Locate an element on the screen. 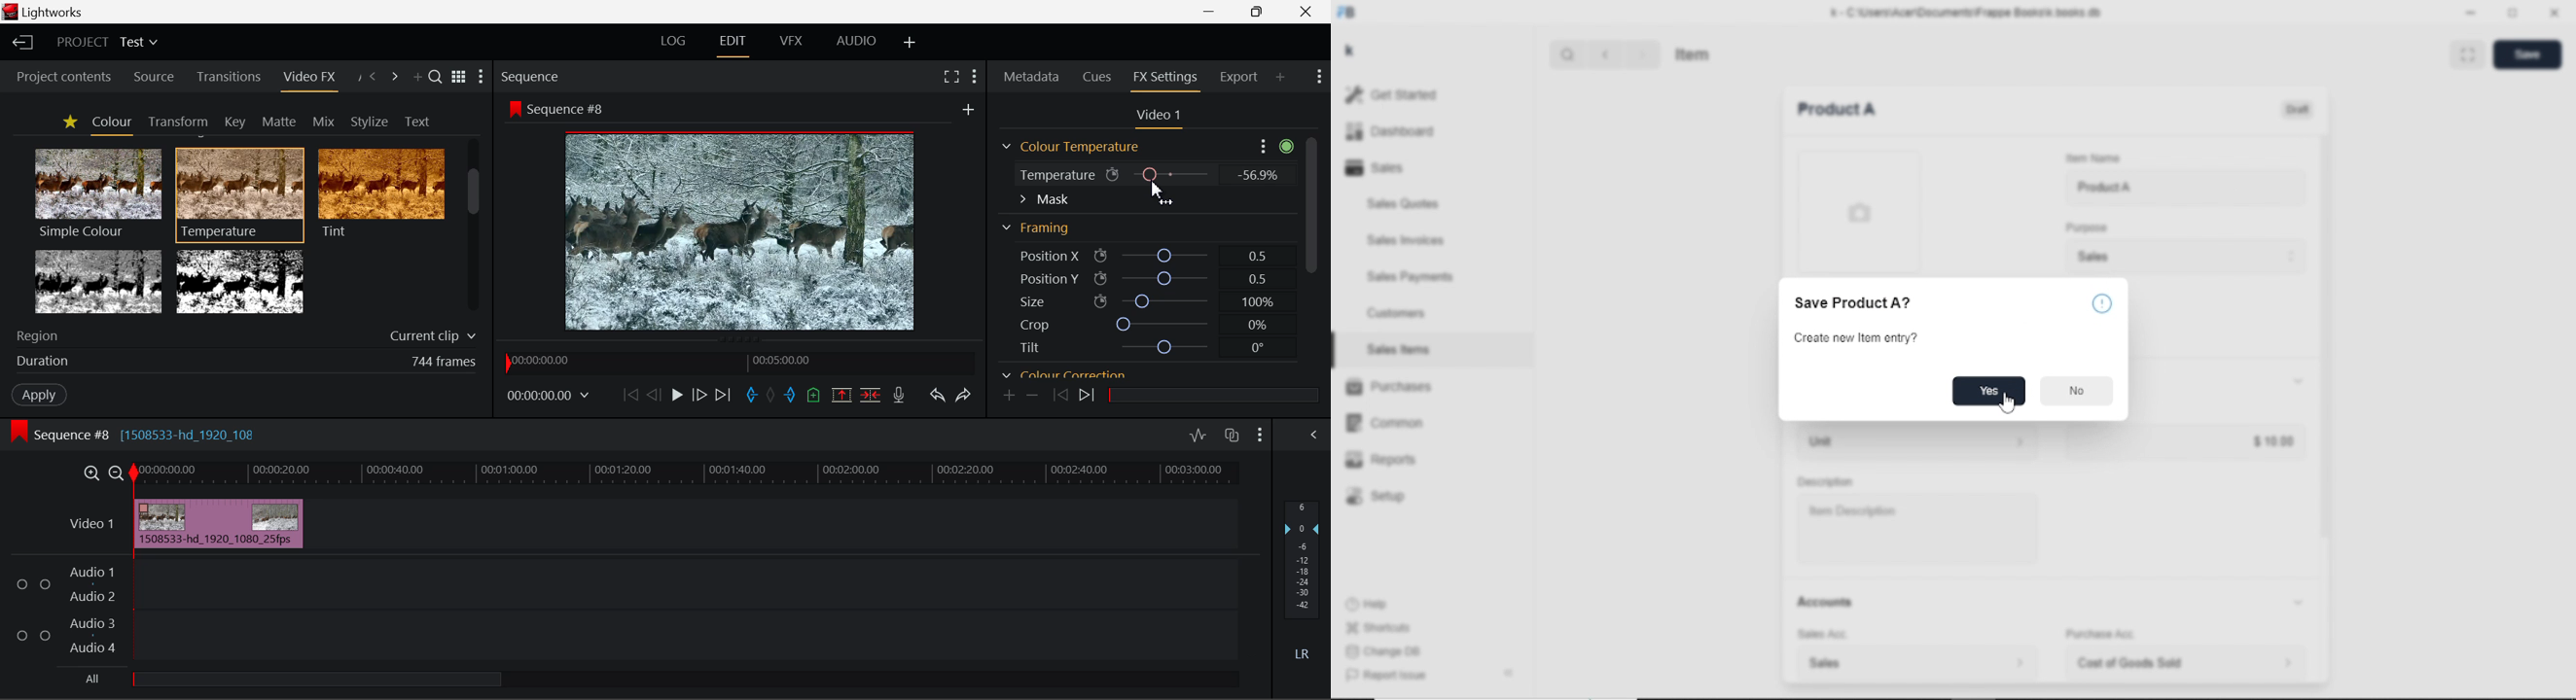 This screenshot has width=2576, height=700. Picture is located at coordinates (1858, 212).